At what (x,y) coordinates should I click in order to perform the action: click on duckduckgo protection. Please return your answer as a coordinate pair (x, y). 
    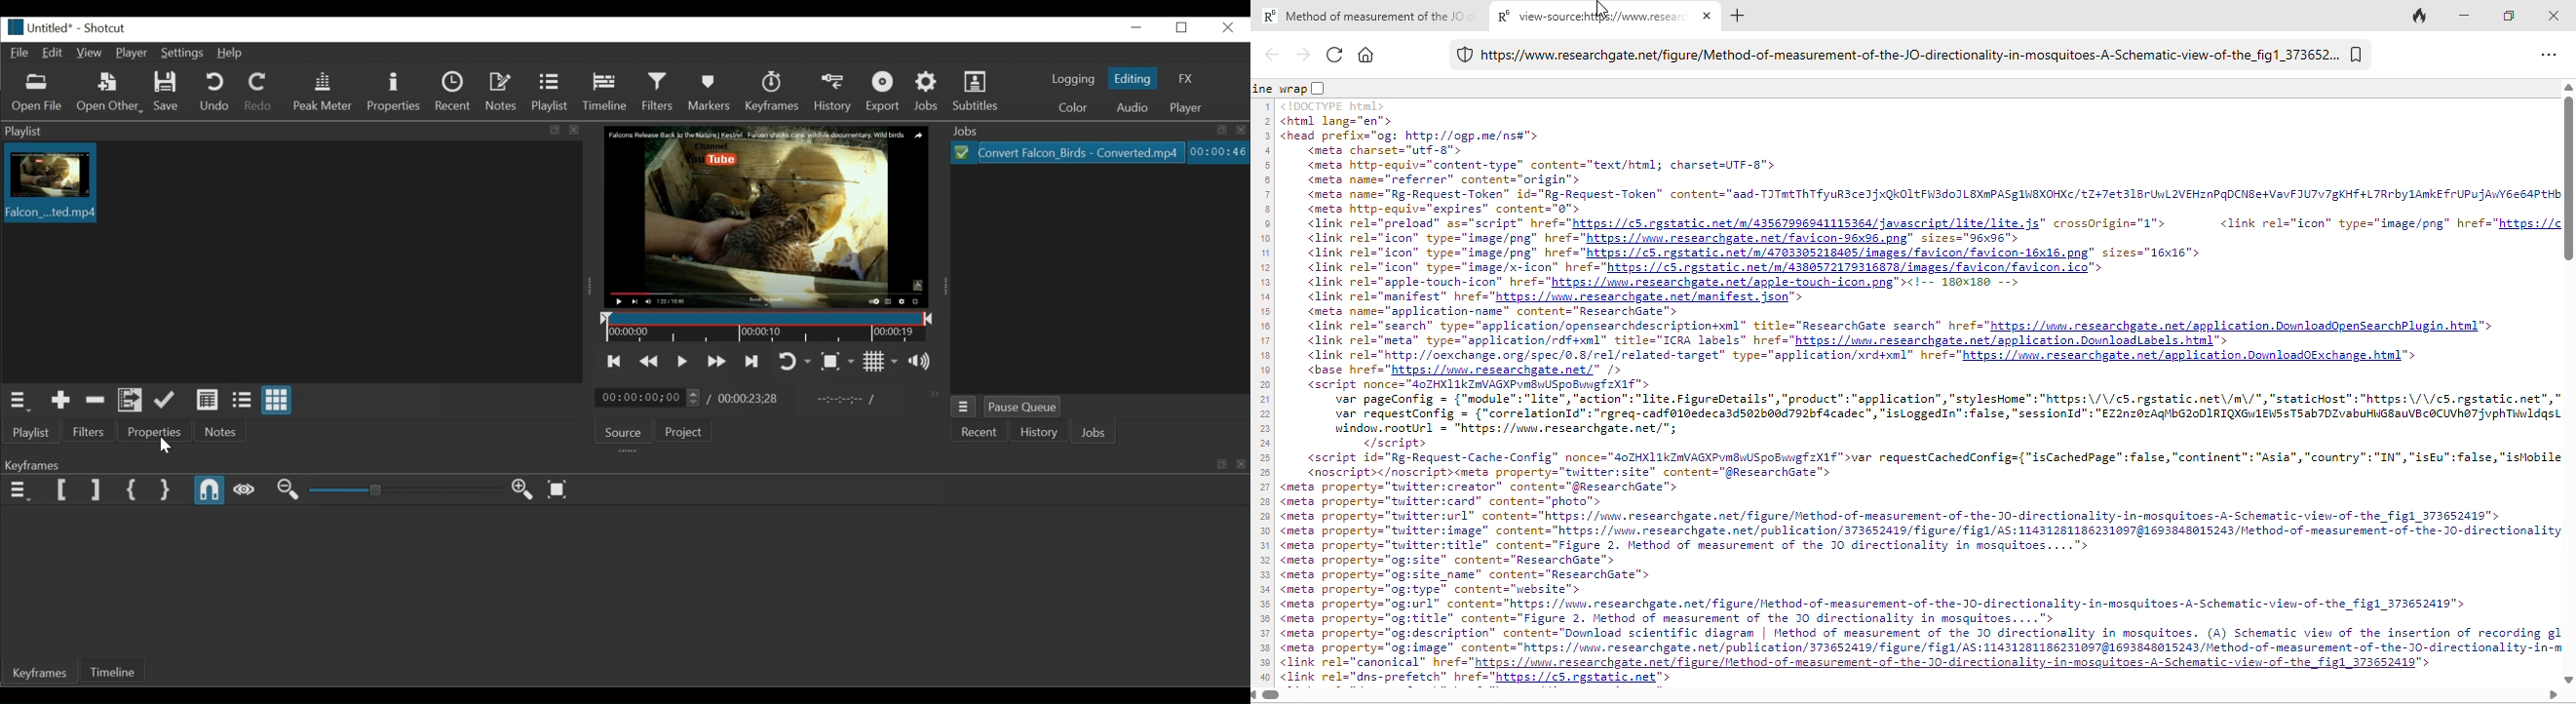
    Looking at the image, I should click on (1462, 55).